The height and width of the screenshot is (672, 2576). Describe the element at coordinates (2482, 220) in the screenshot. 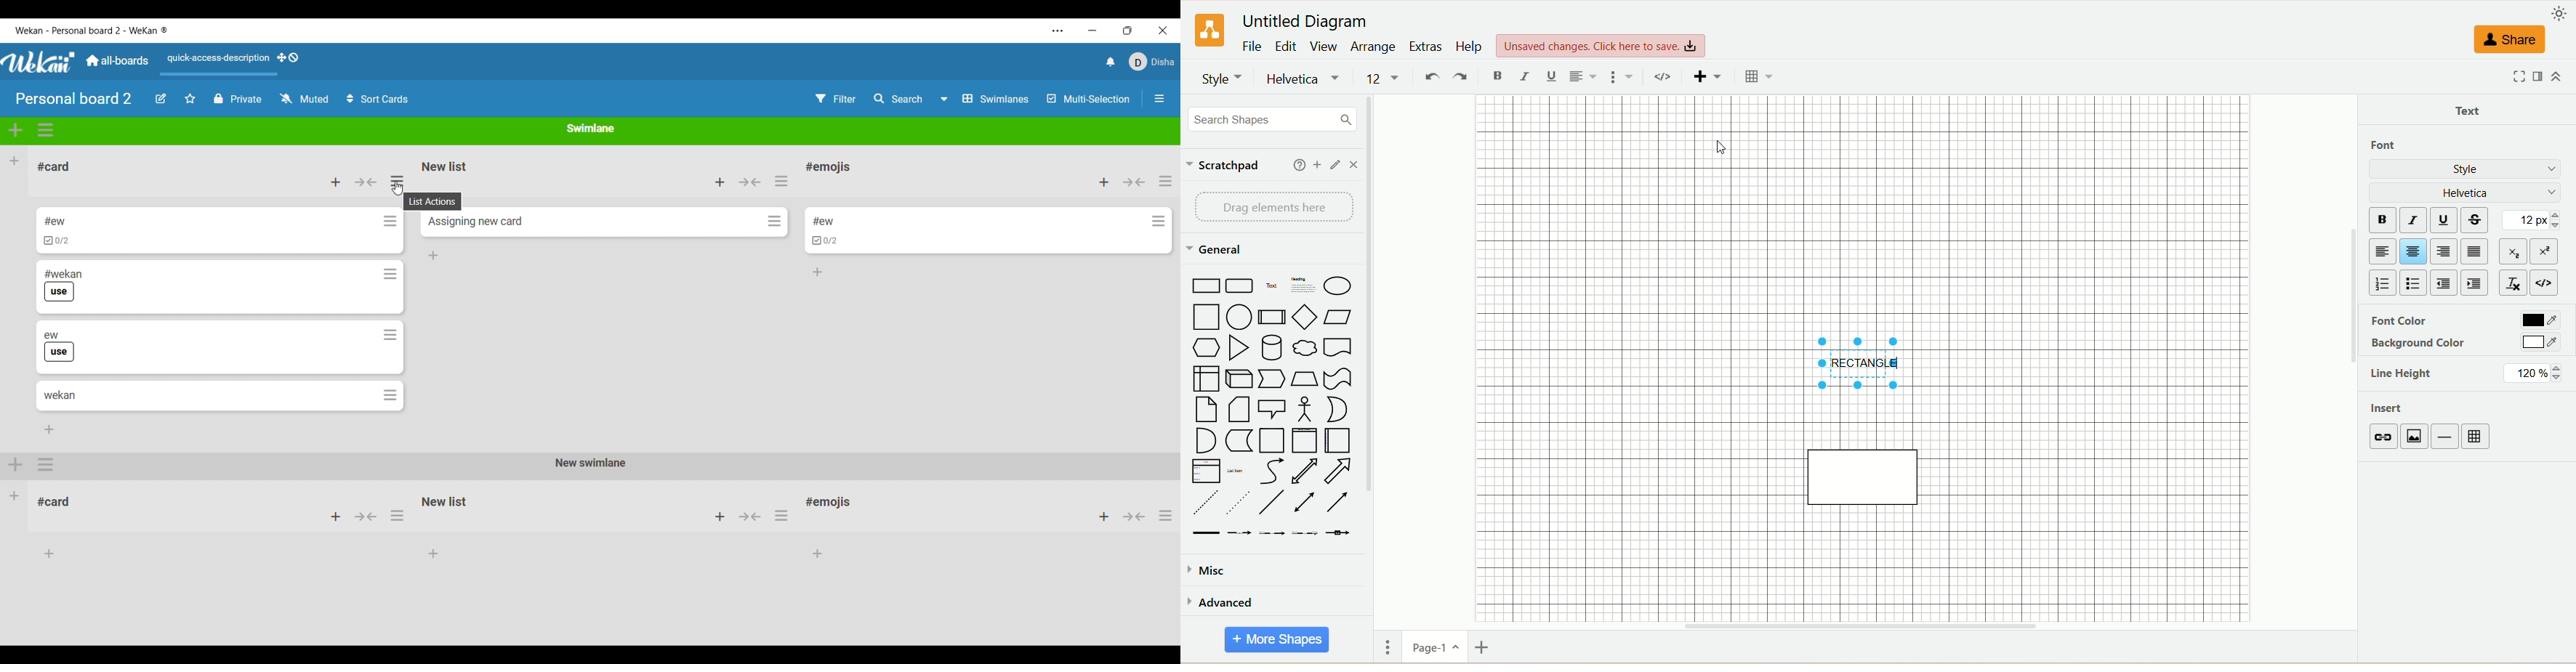

I see `strikethrough` at that location.